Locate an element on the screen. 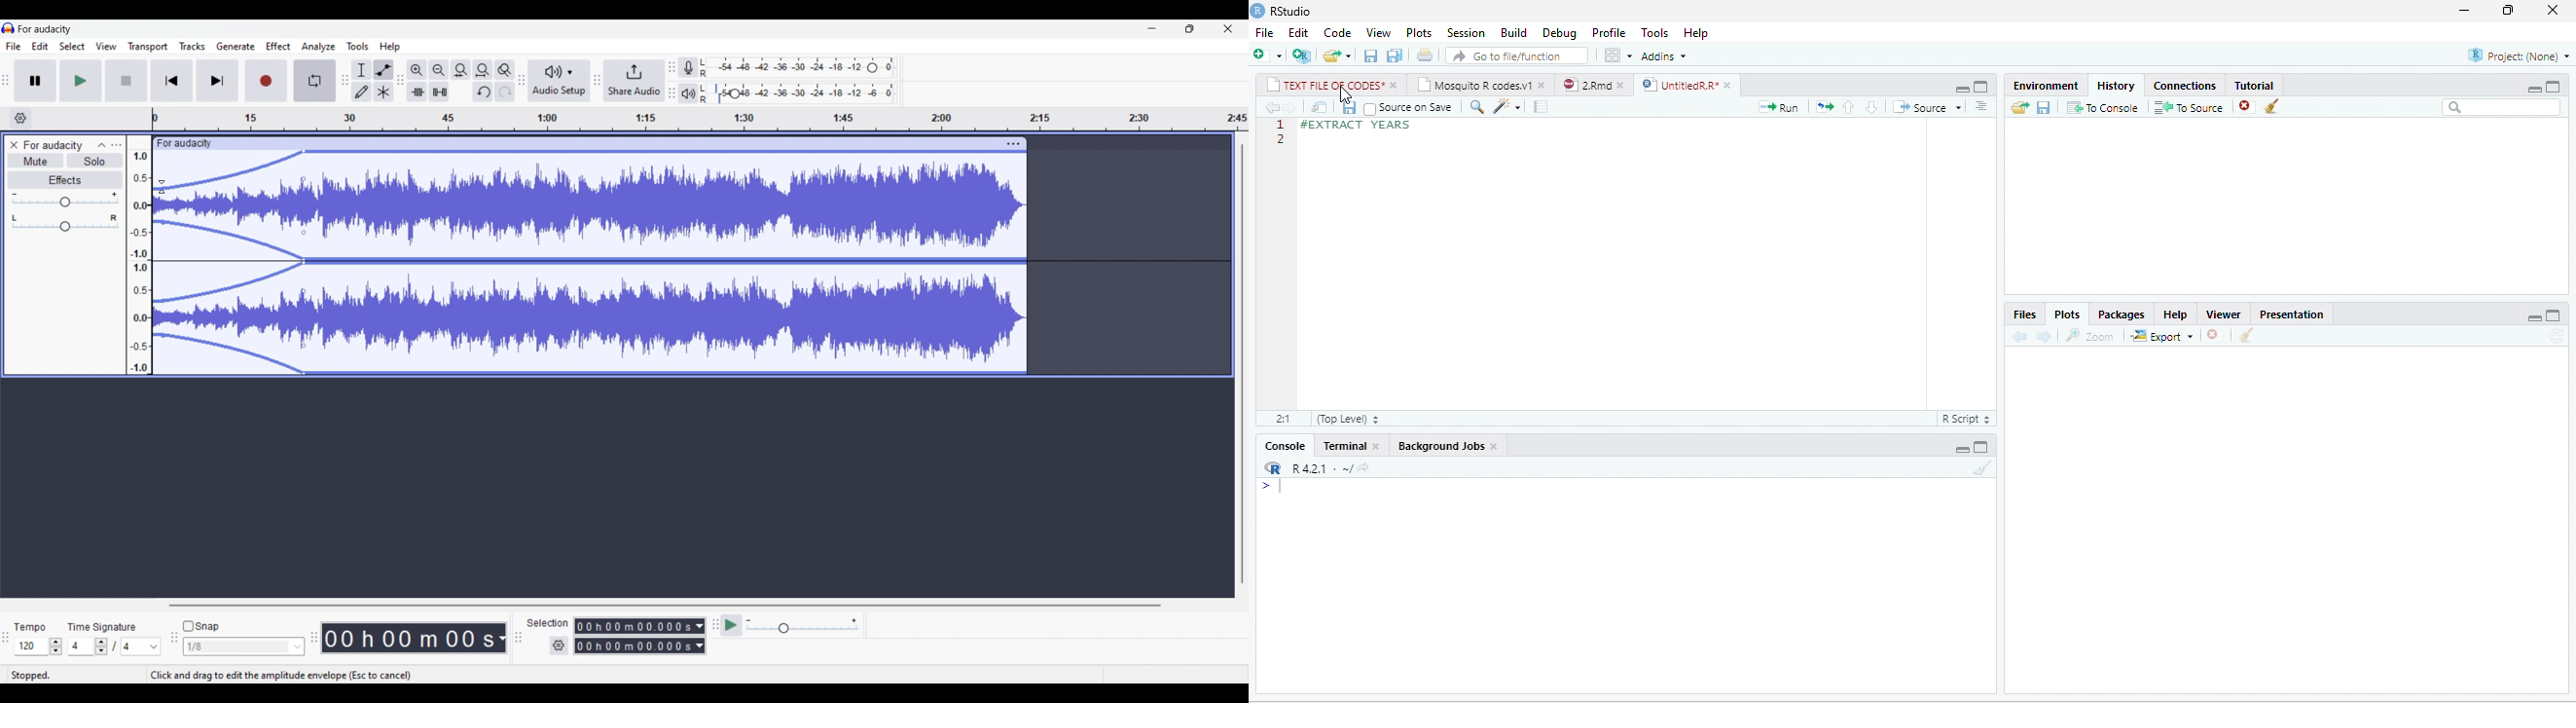 This screenshot has width=2576, height=728. Packages is located at coordinates (2122, 314).